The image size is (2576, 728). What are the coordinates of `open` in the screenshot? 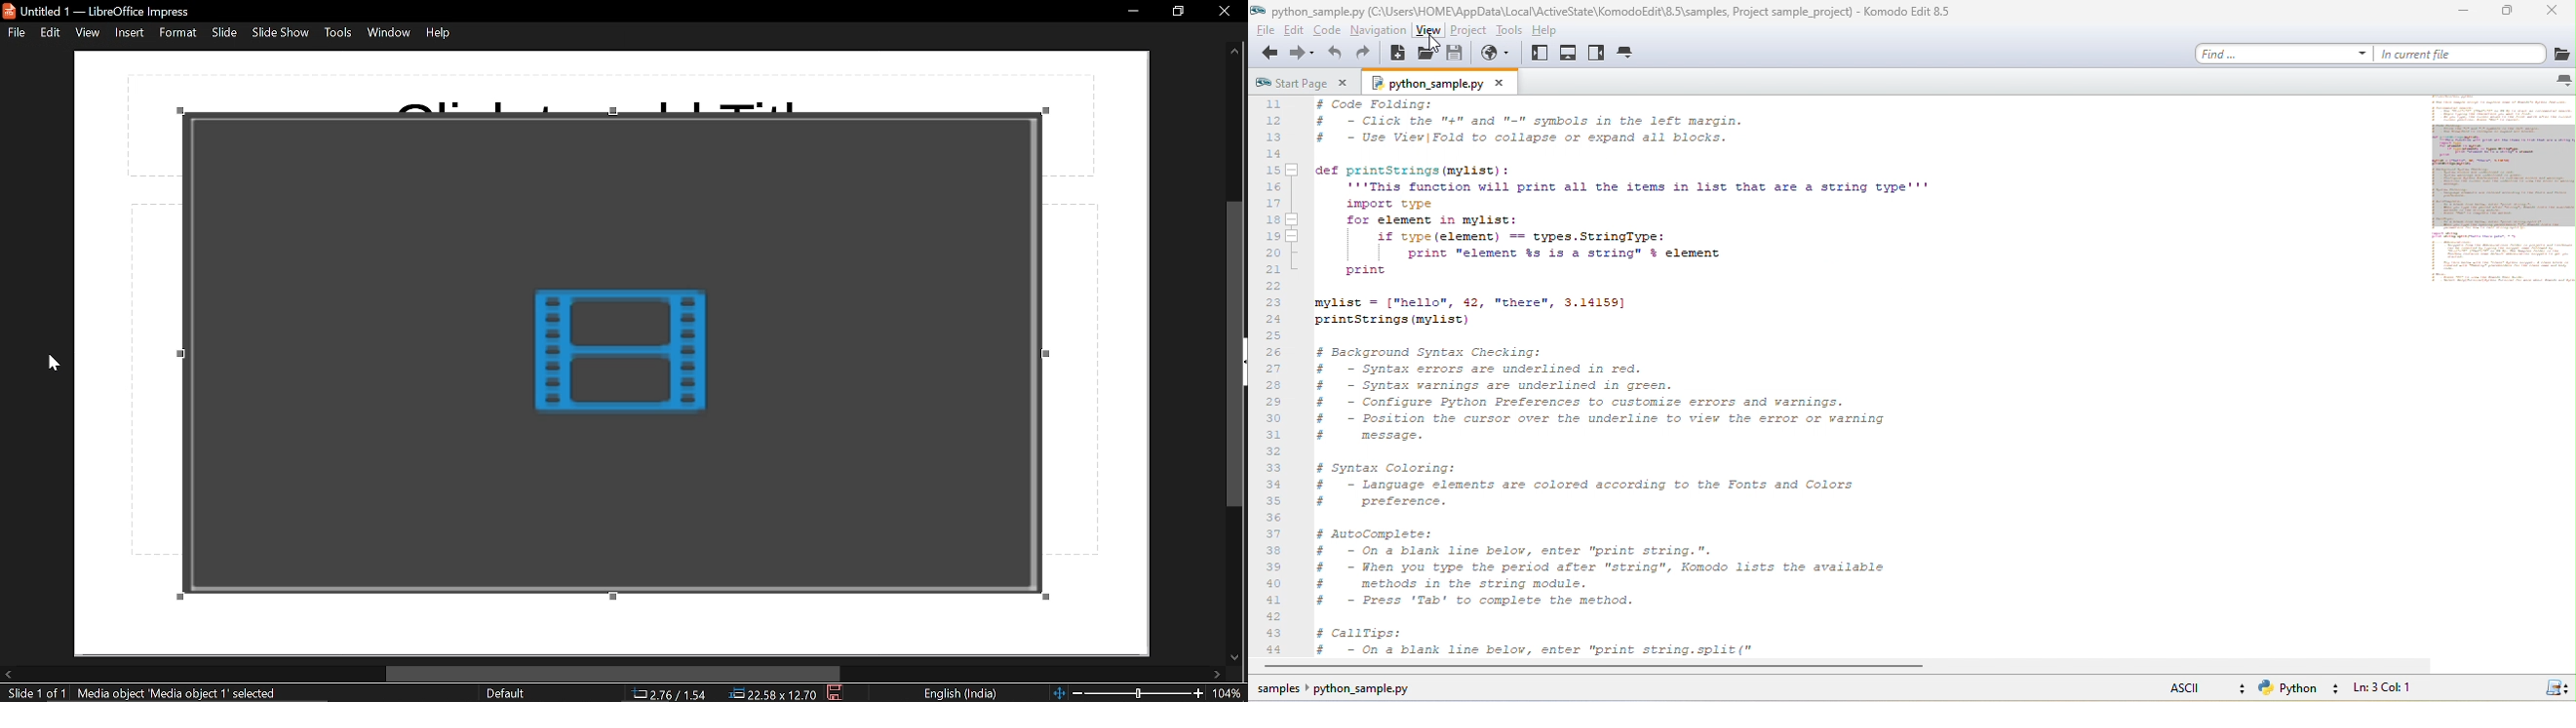 It's located at (1427, 56).